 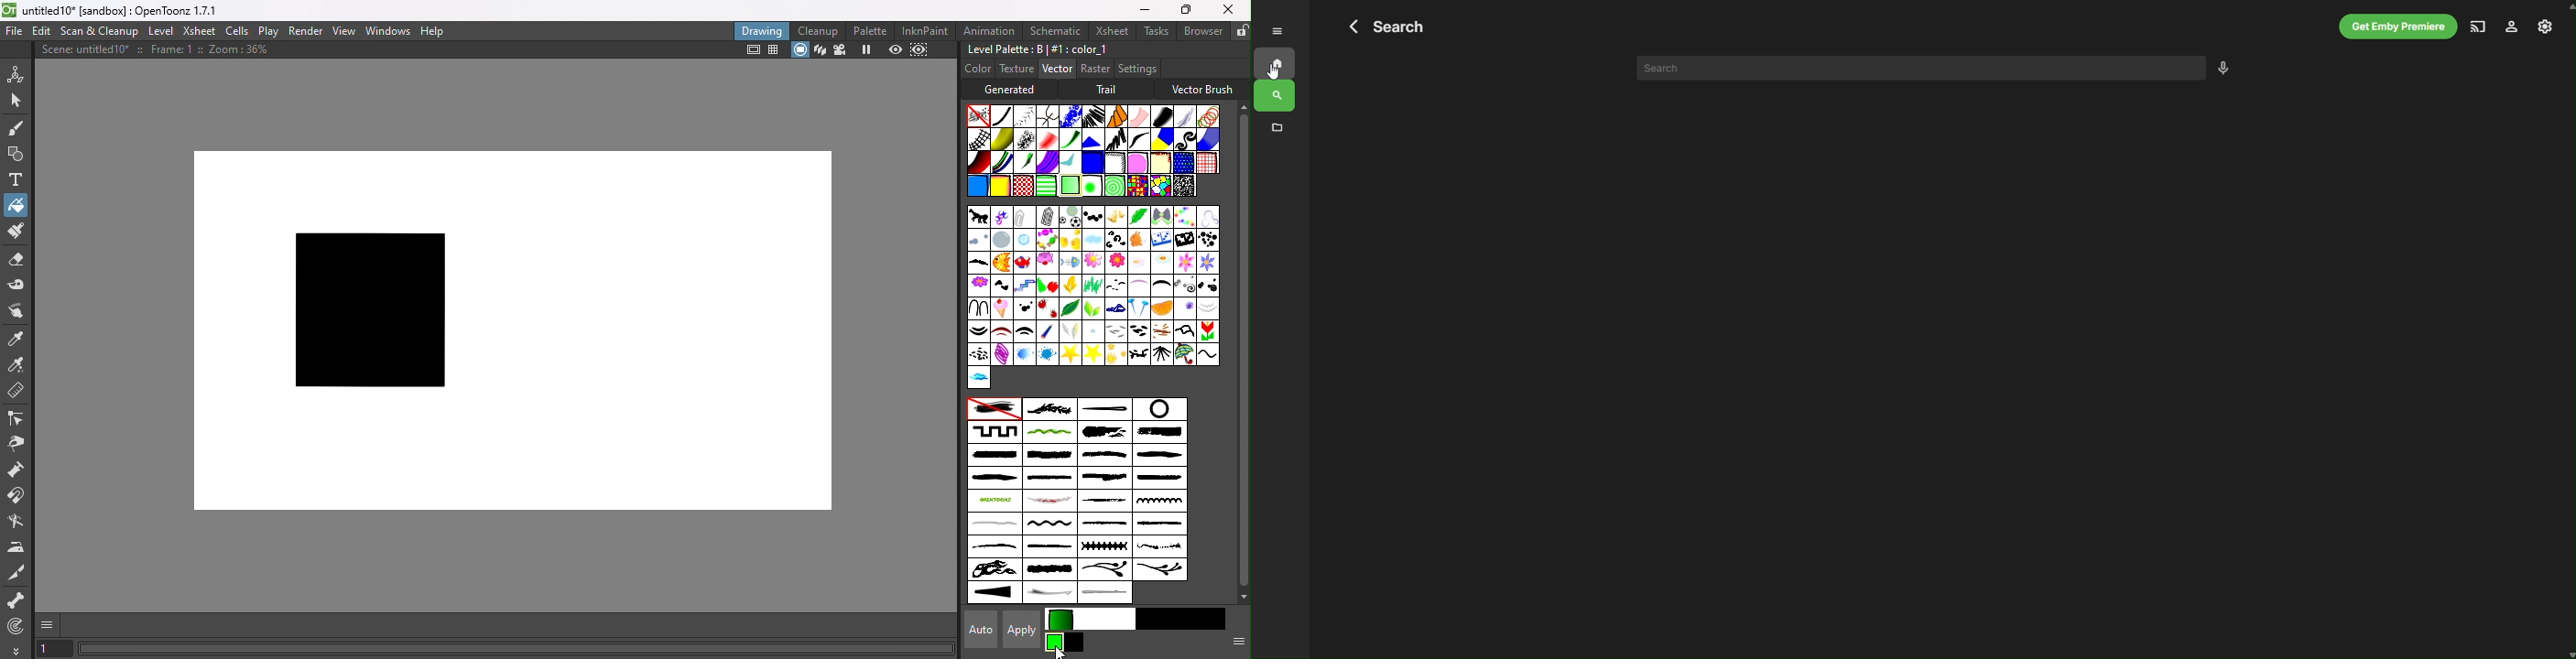 I want to click on Level Palette, so click(x=1037, y=49).